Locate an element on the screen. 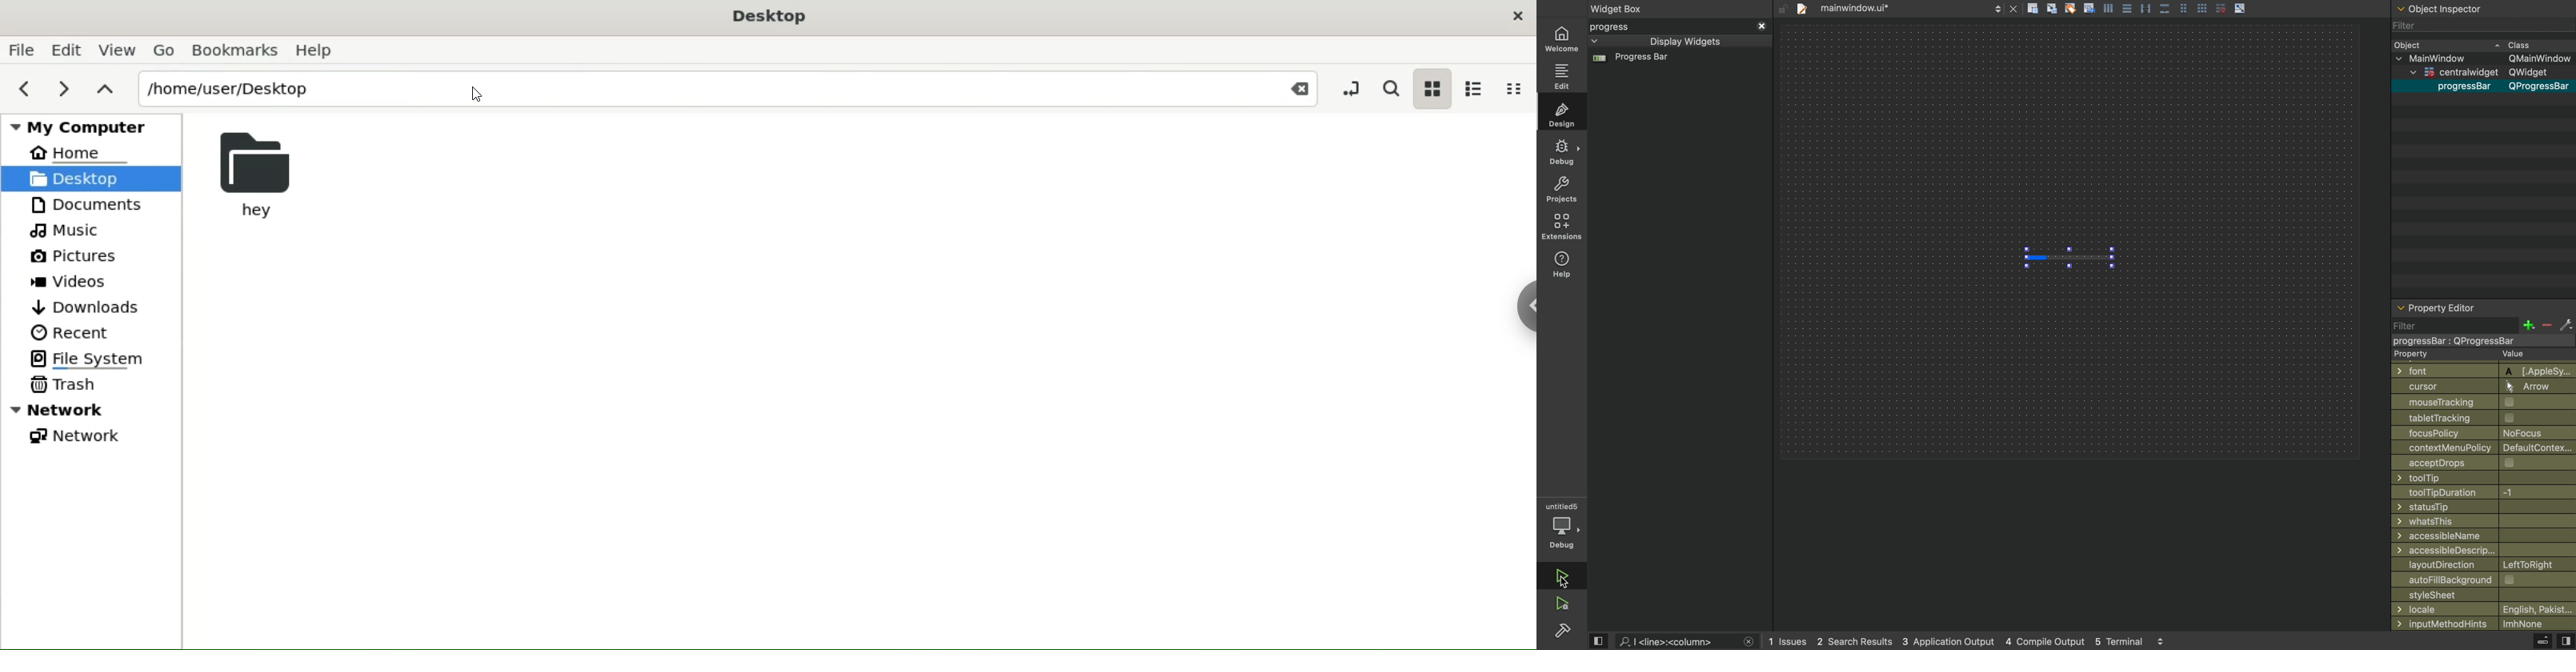 This screenshot has width=2576, height=672. edit is located at coordinates (1562, 77).